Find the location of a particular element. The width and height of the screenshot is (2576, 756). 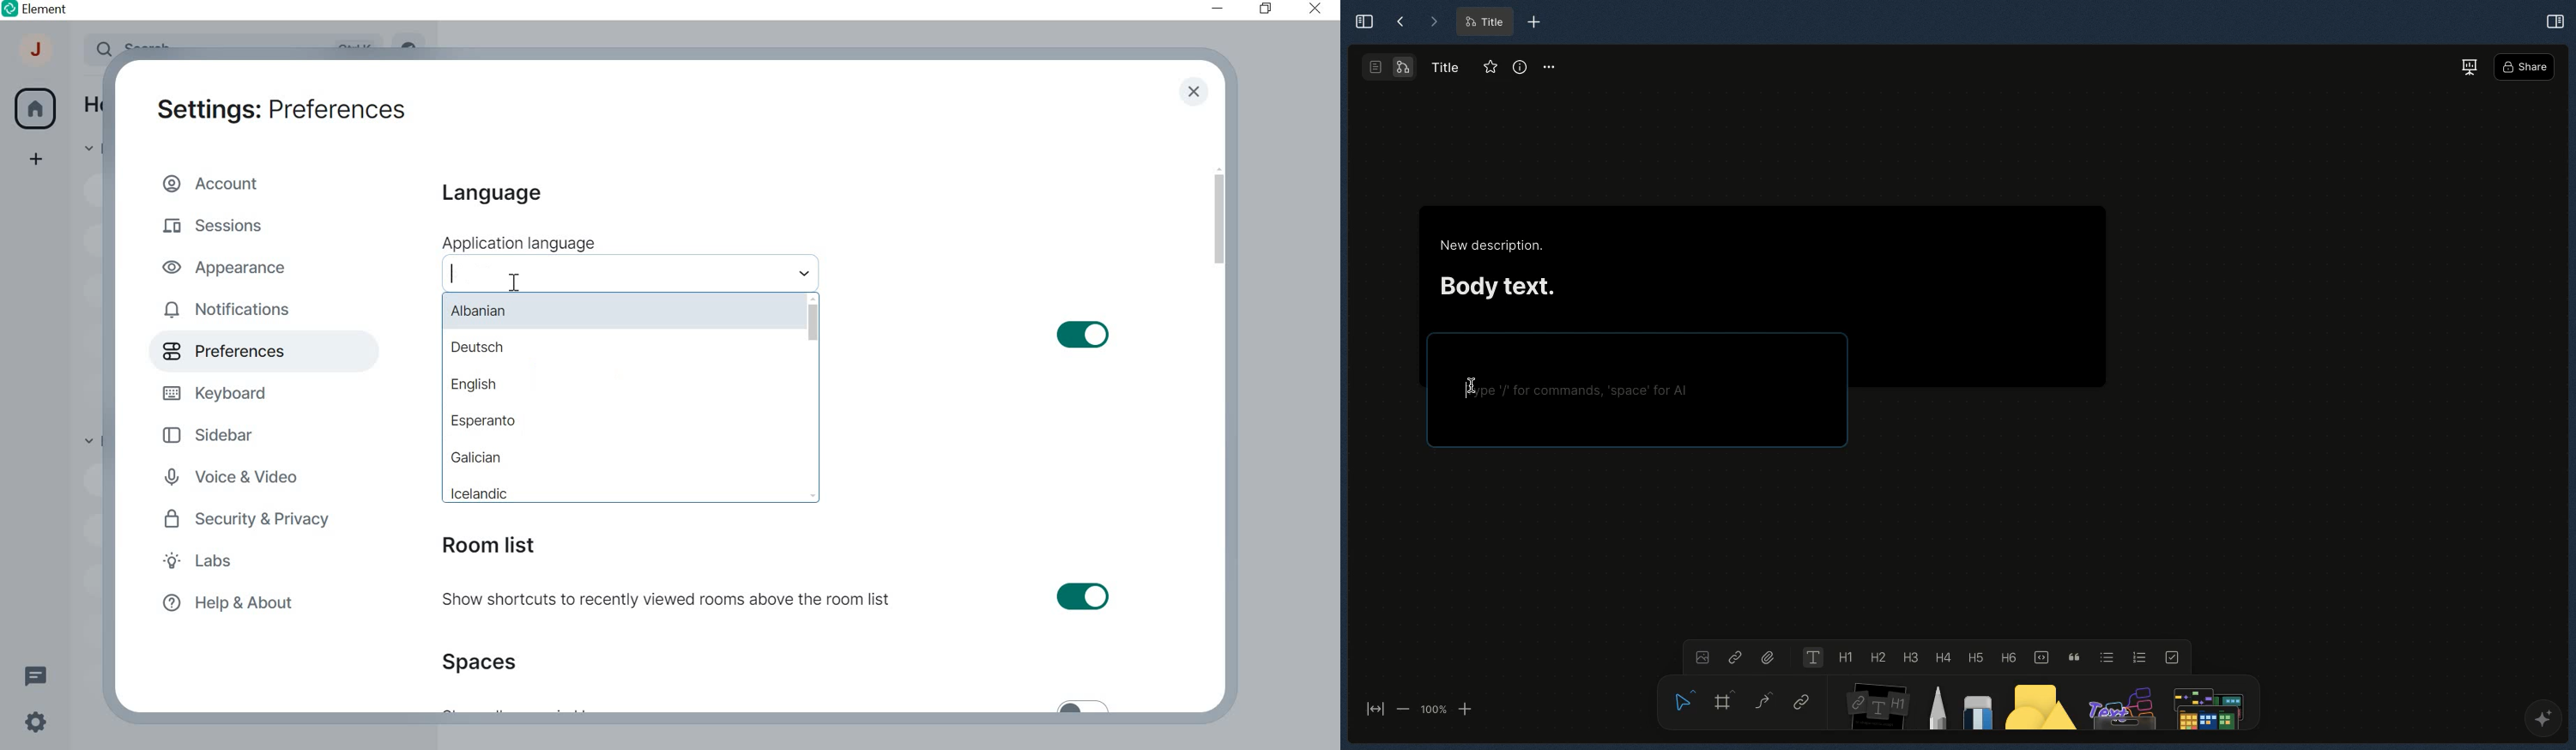

Back is located at coordinates (1400, 22).